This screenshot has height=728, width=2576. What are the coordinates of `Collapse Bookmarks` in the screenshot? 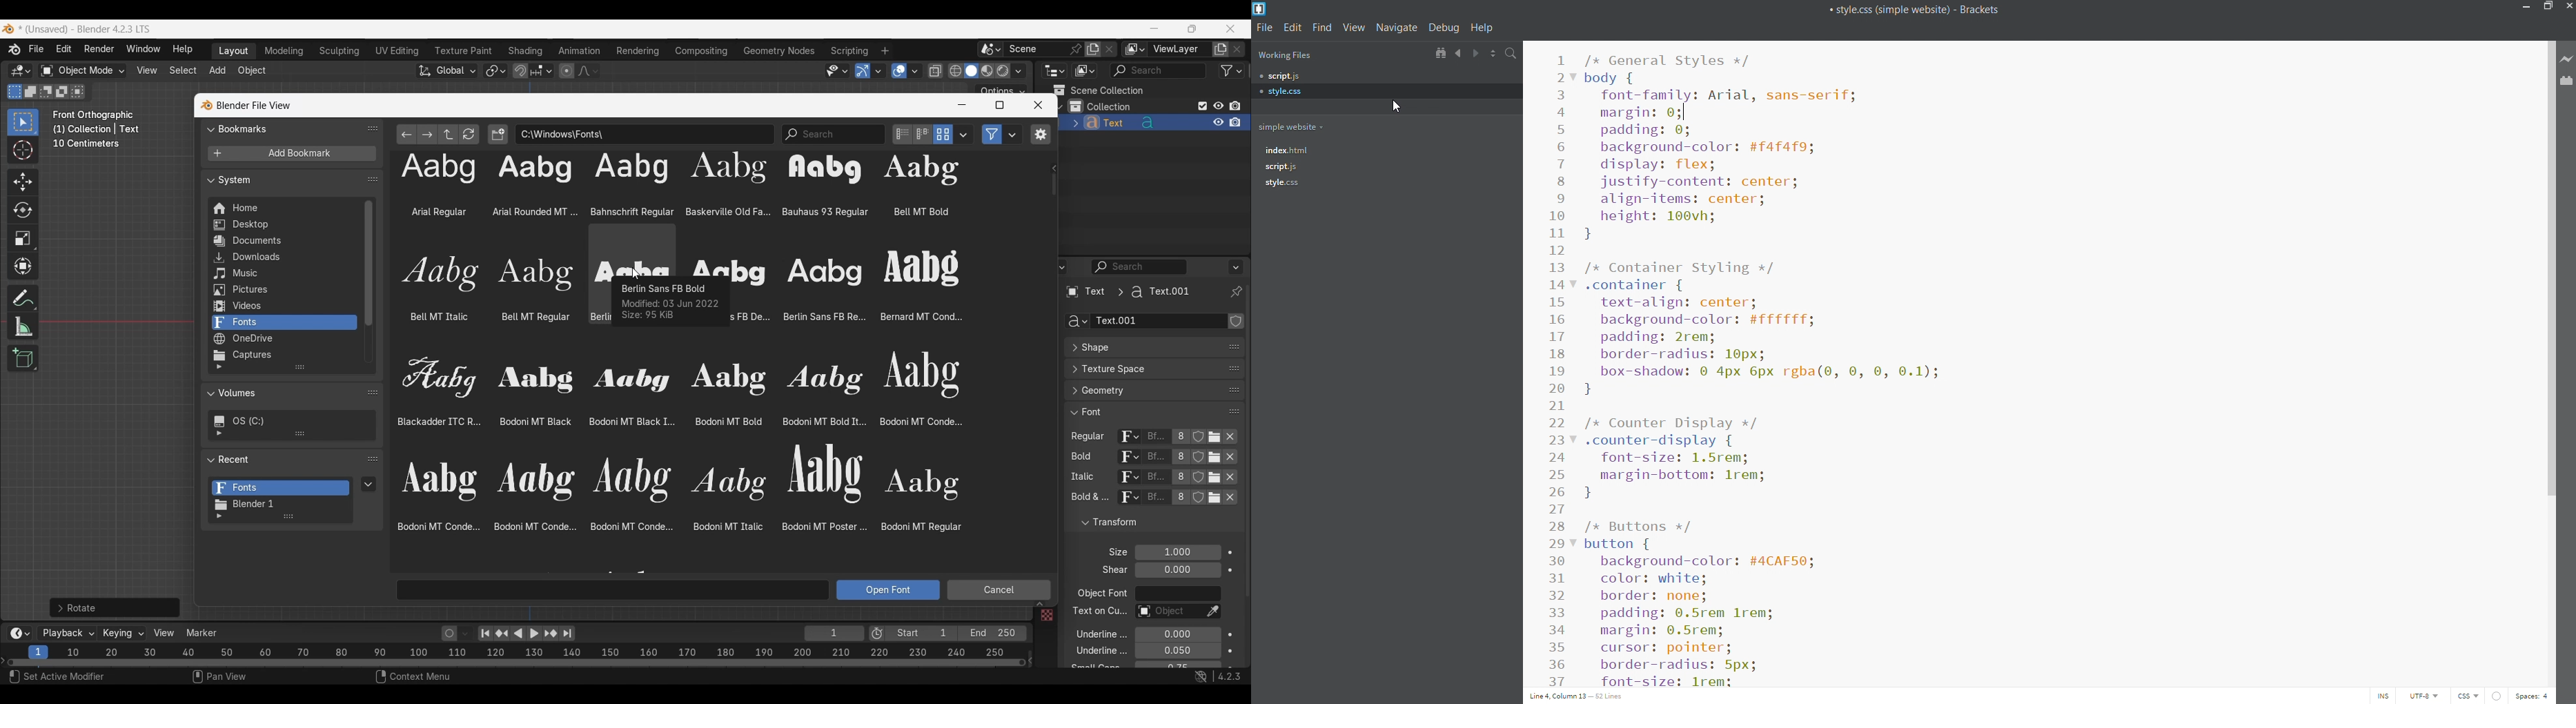 It's located at (283, 128).